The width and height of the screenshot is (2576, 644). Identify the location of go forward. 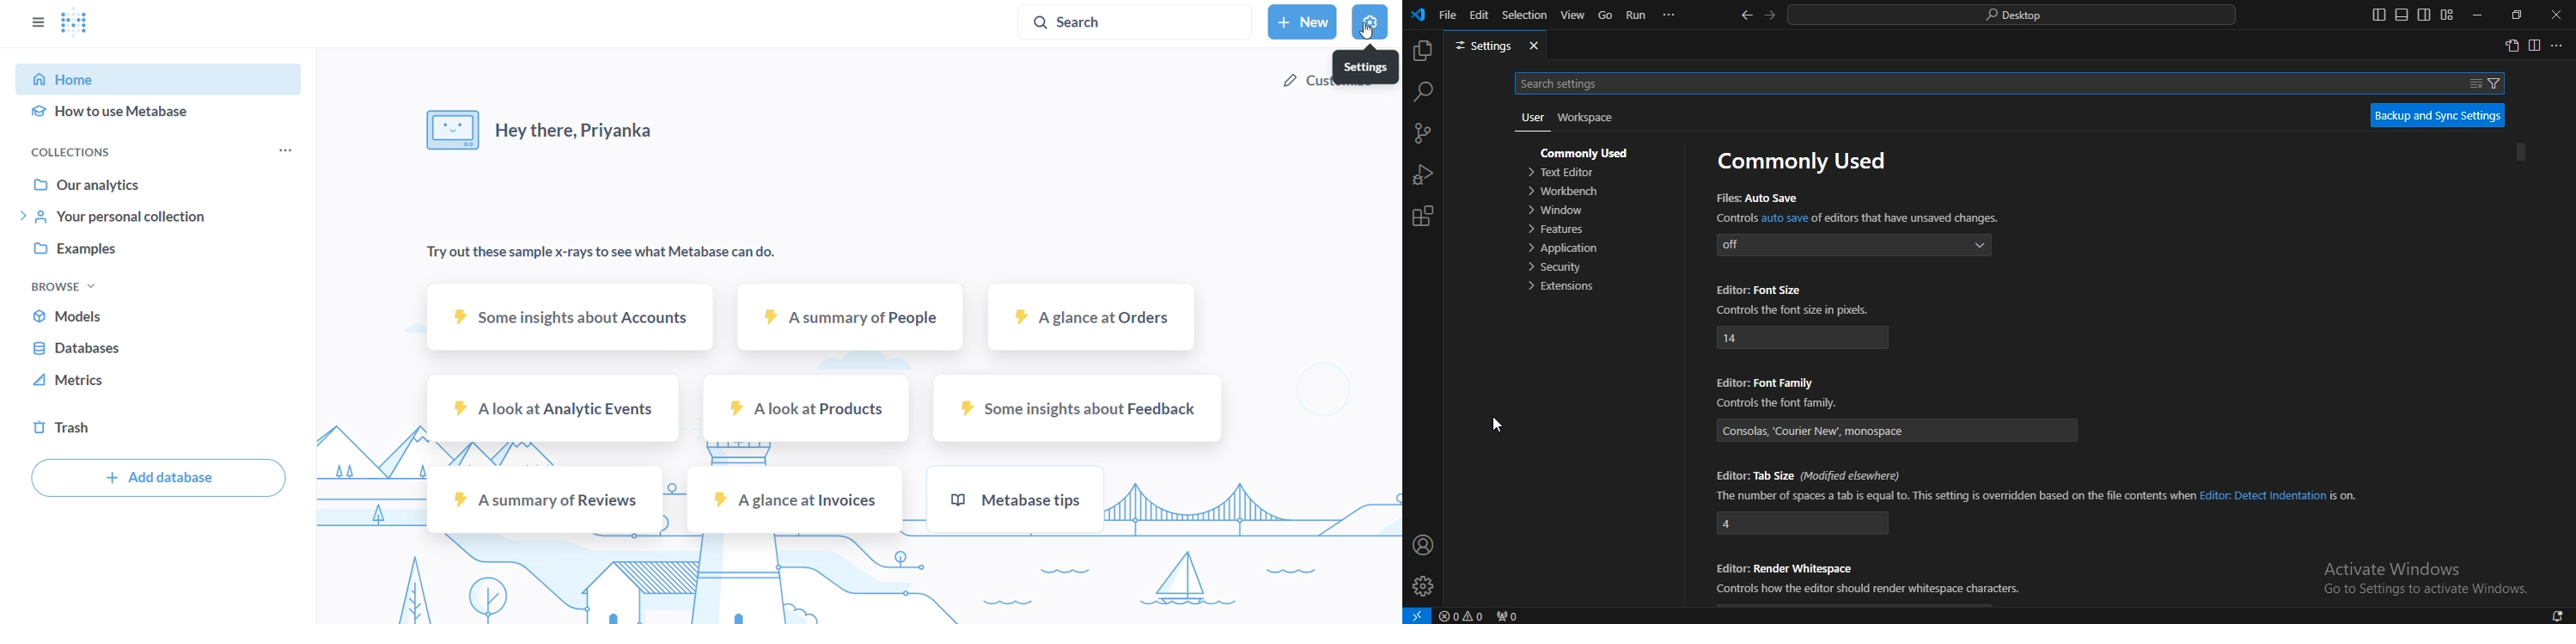
(1773, 15).